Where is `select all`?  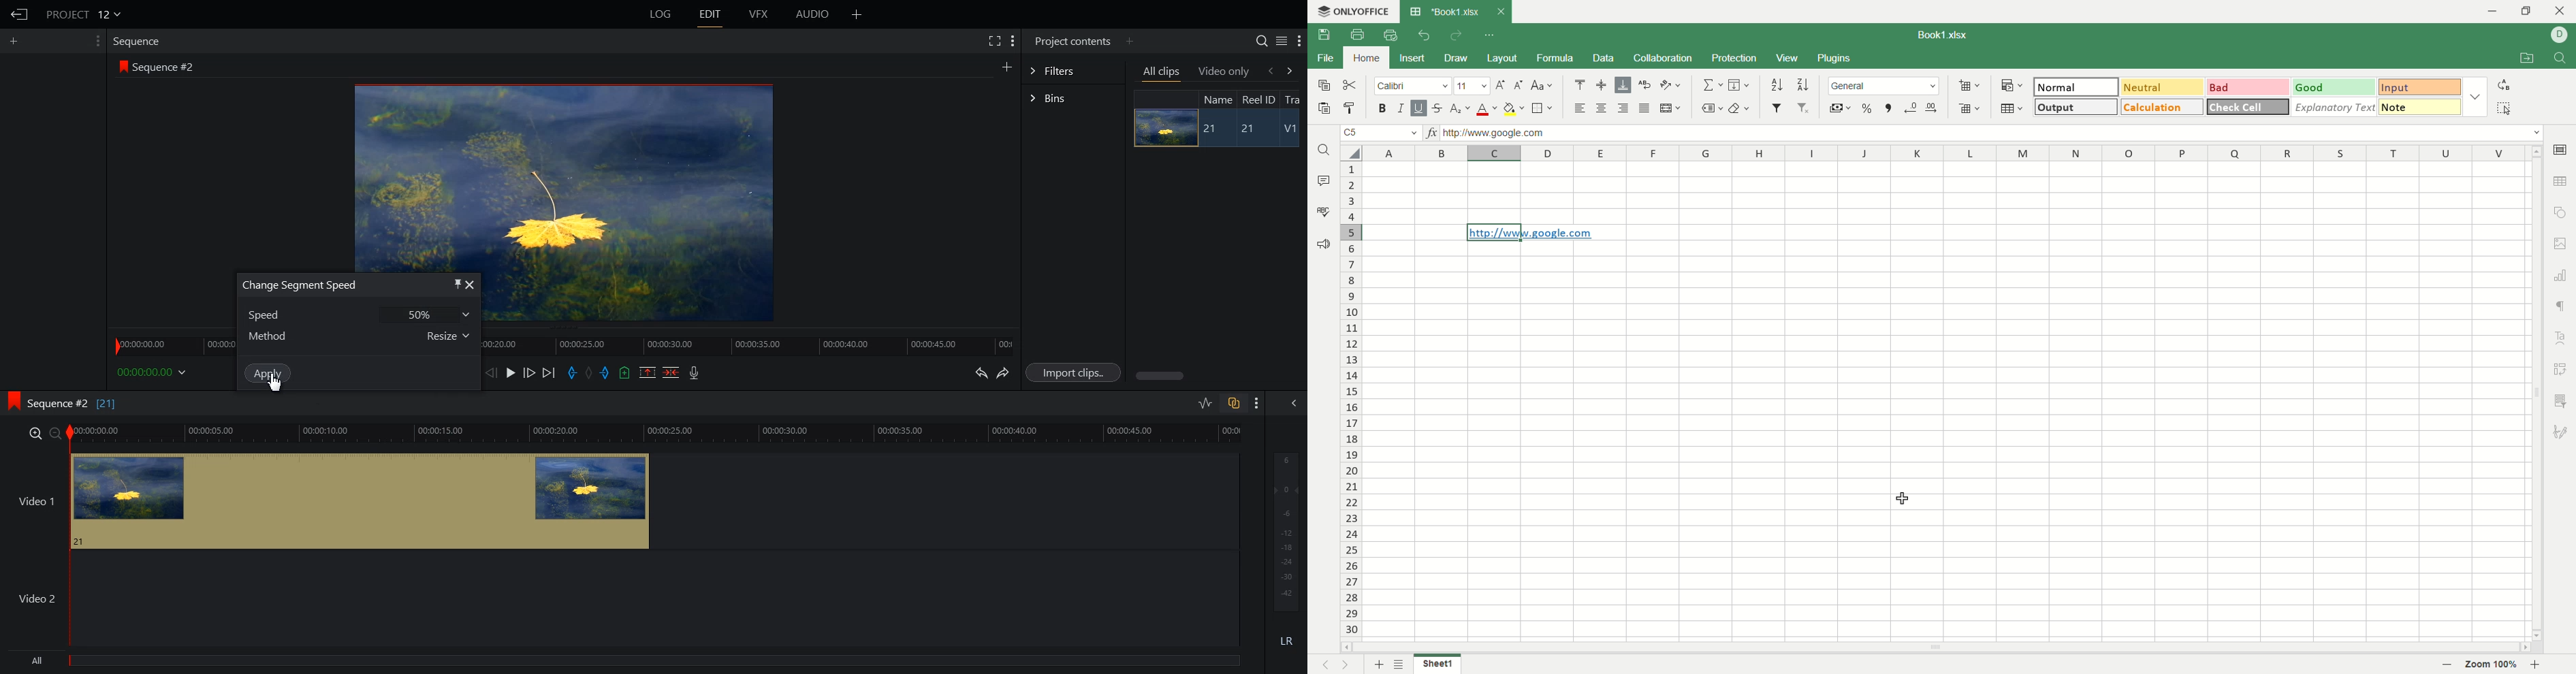 select all is located at coordinates (1350, 153).